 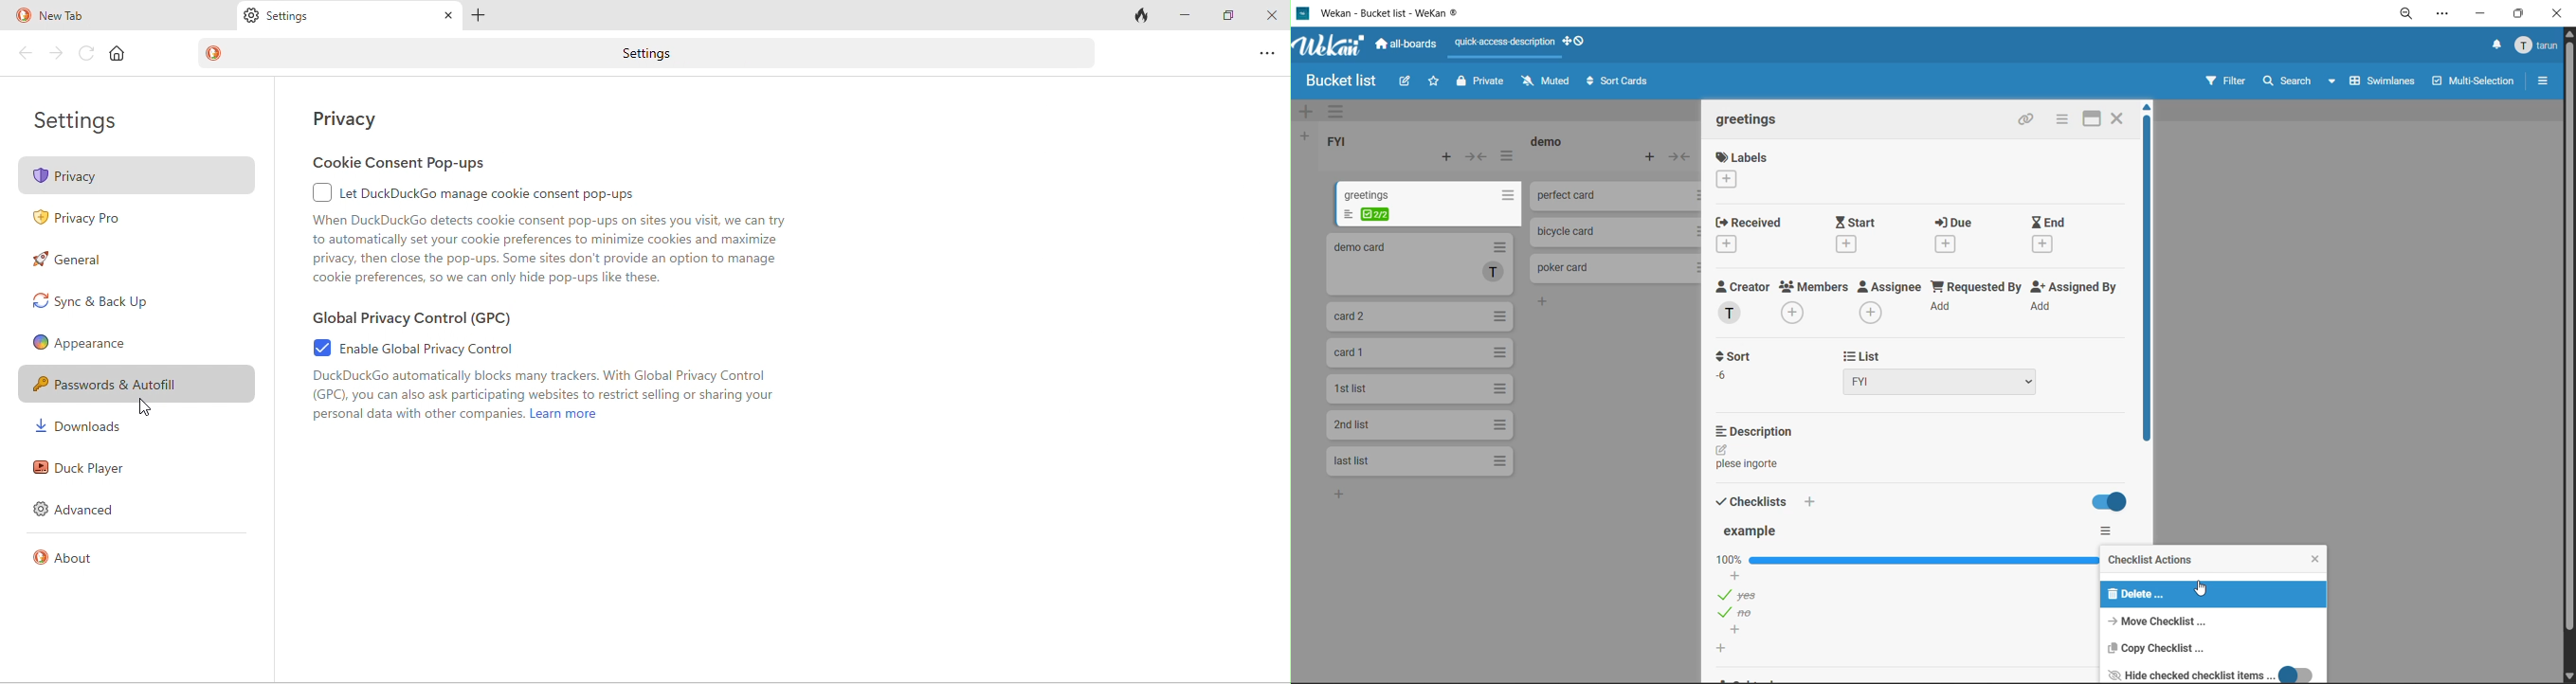 I want to click on hide checked checklist items, so click(x=2207, y=673).